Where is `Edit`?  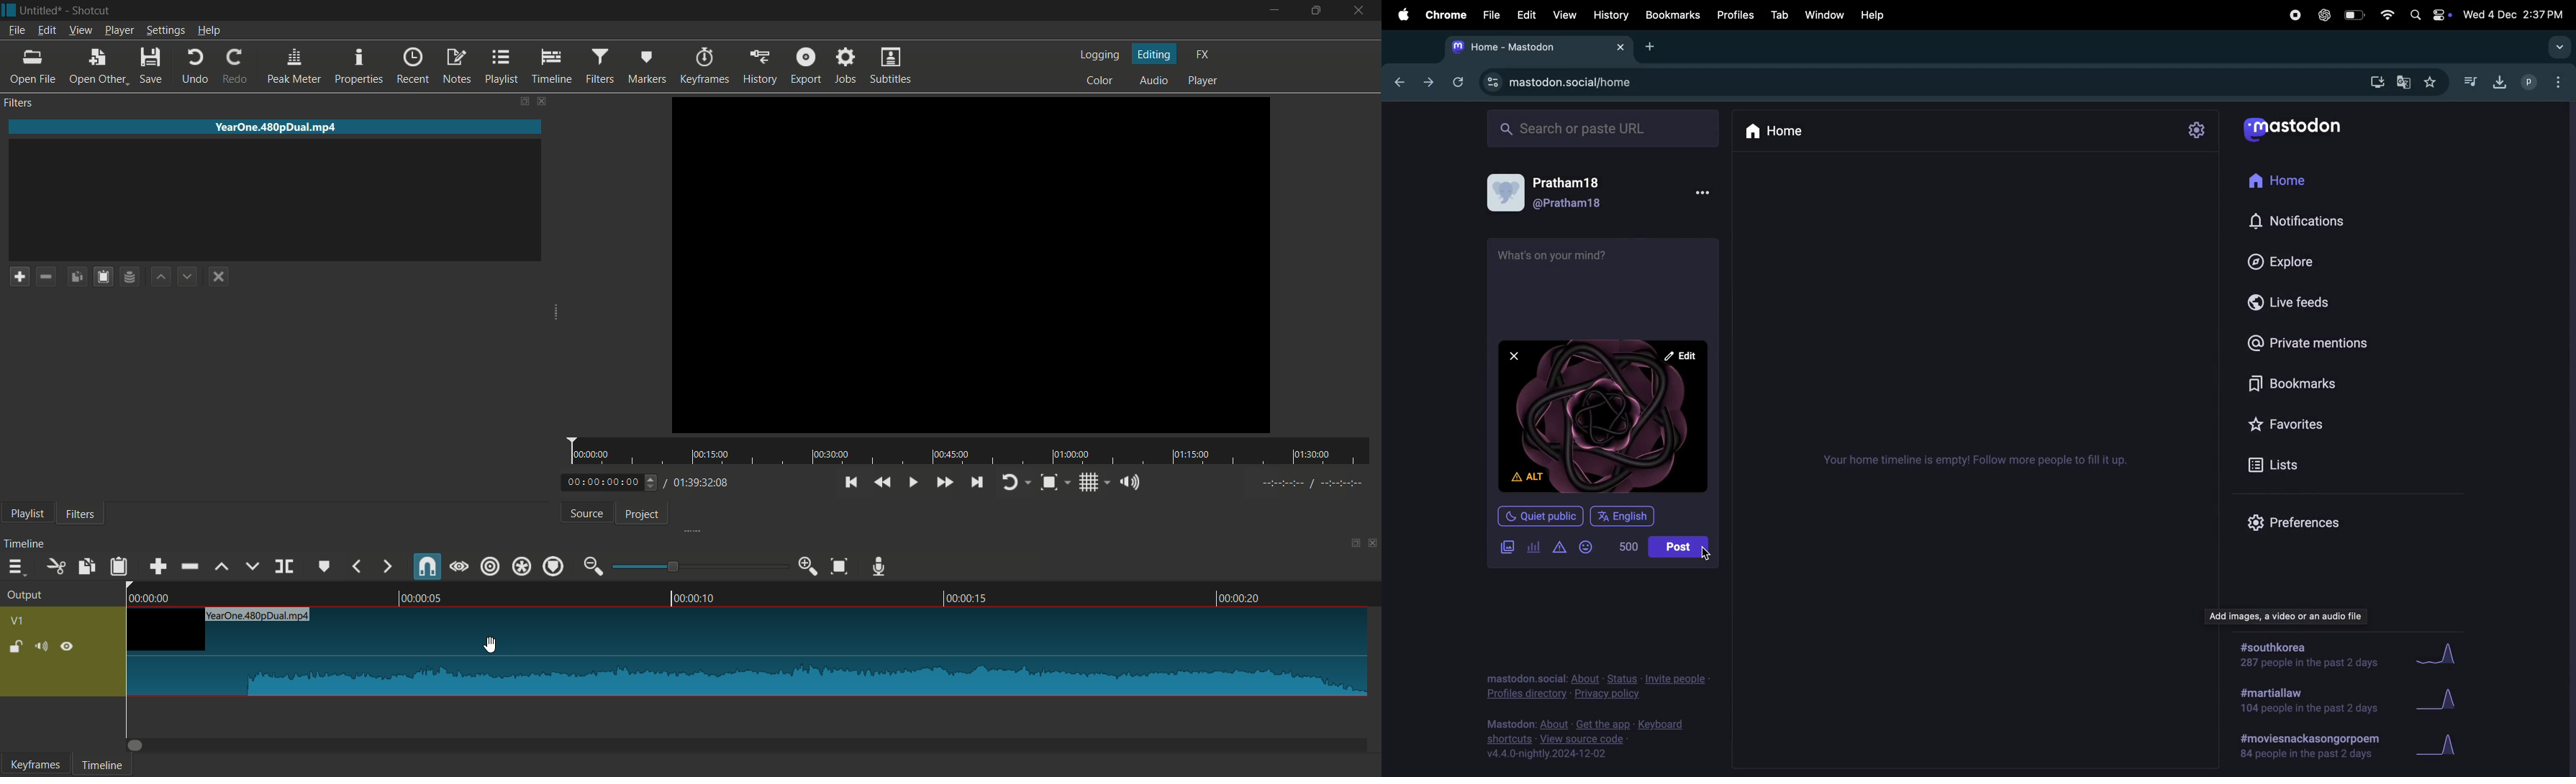
Edit is located at coordinates (1524, 14).